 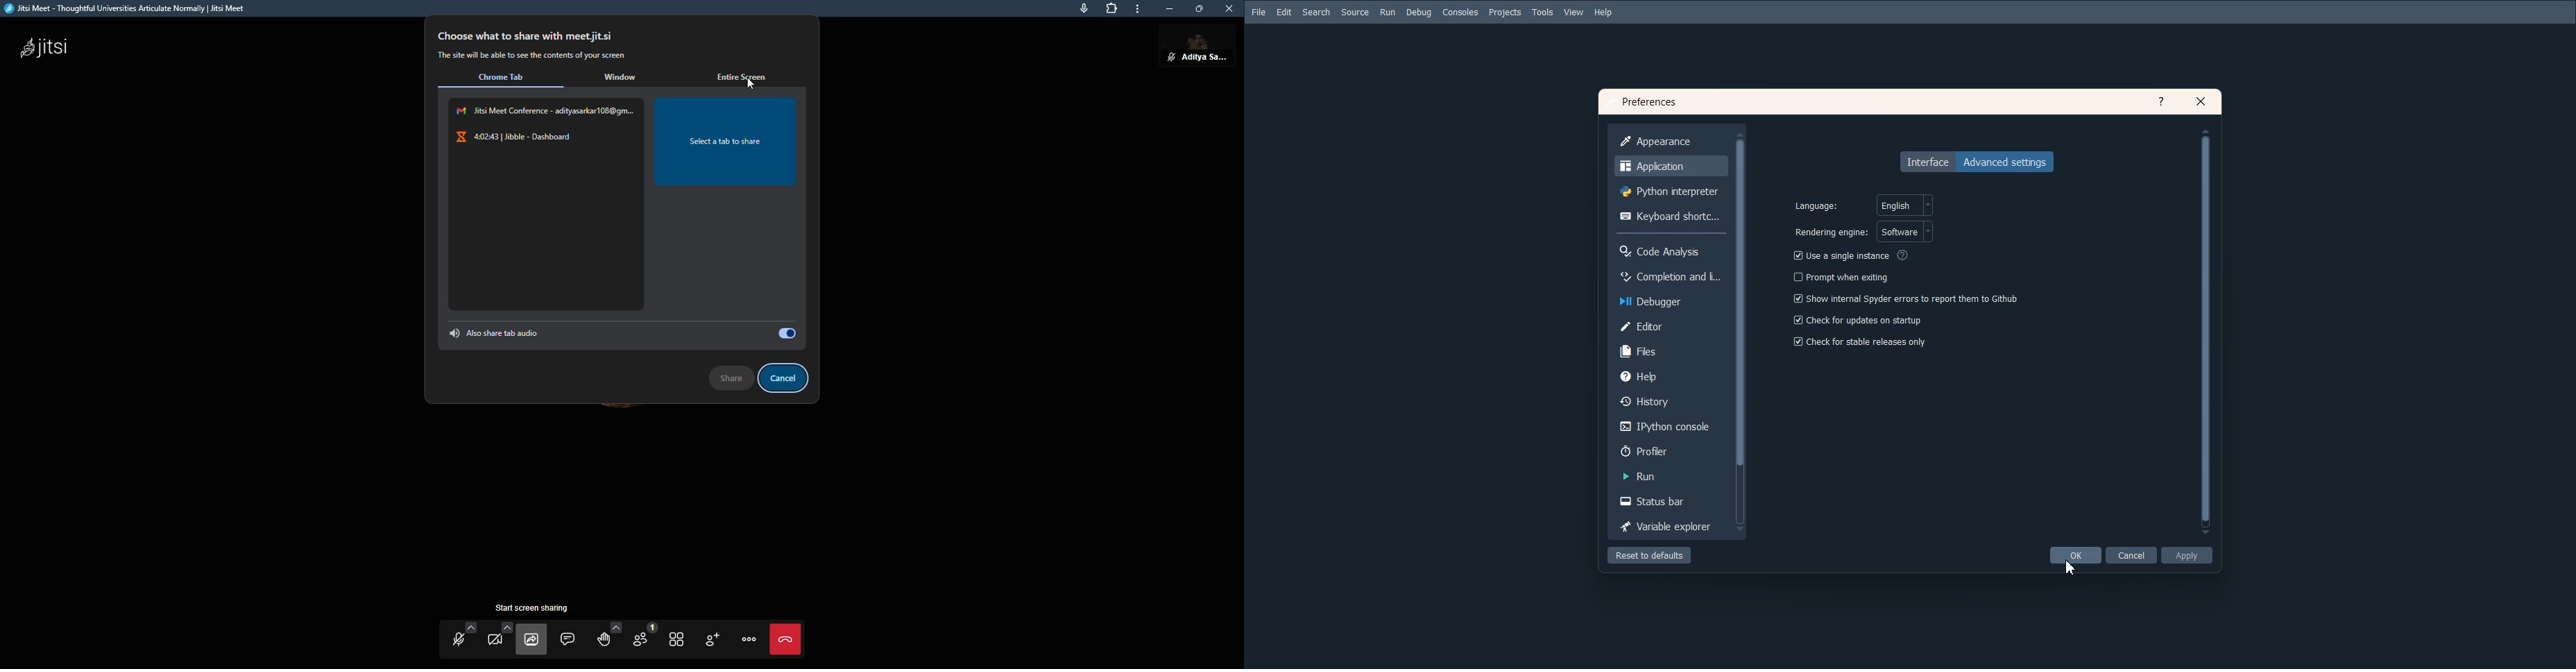 I want to click on Debug, so click(x=1419, y=13).